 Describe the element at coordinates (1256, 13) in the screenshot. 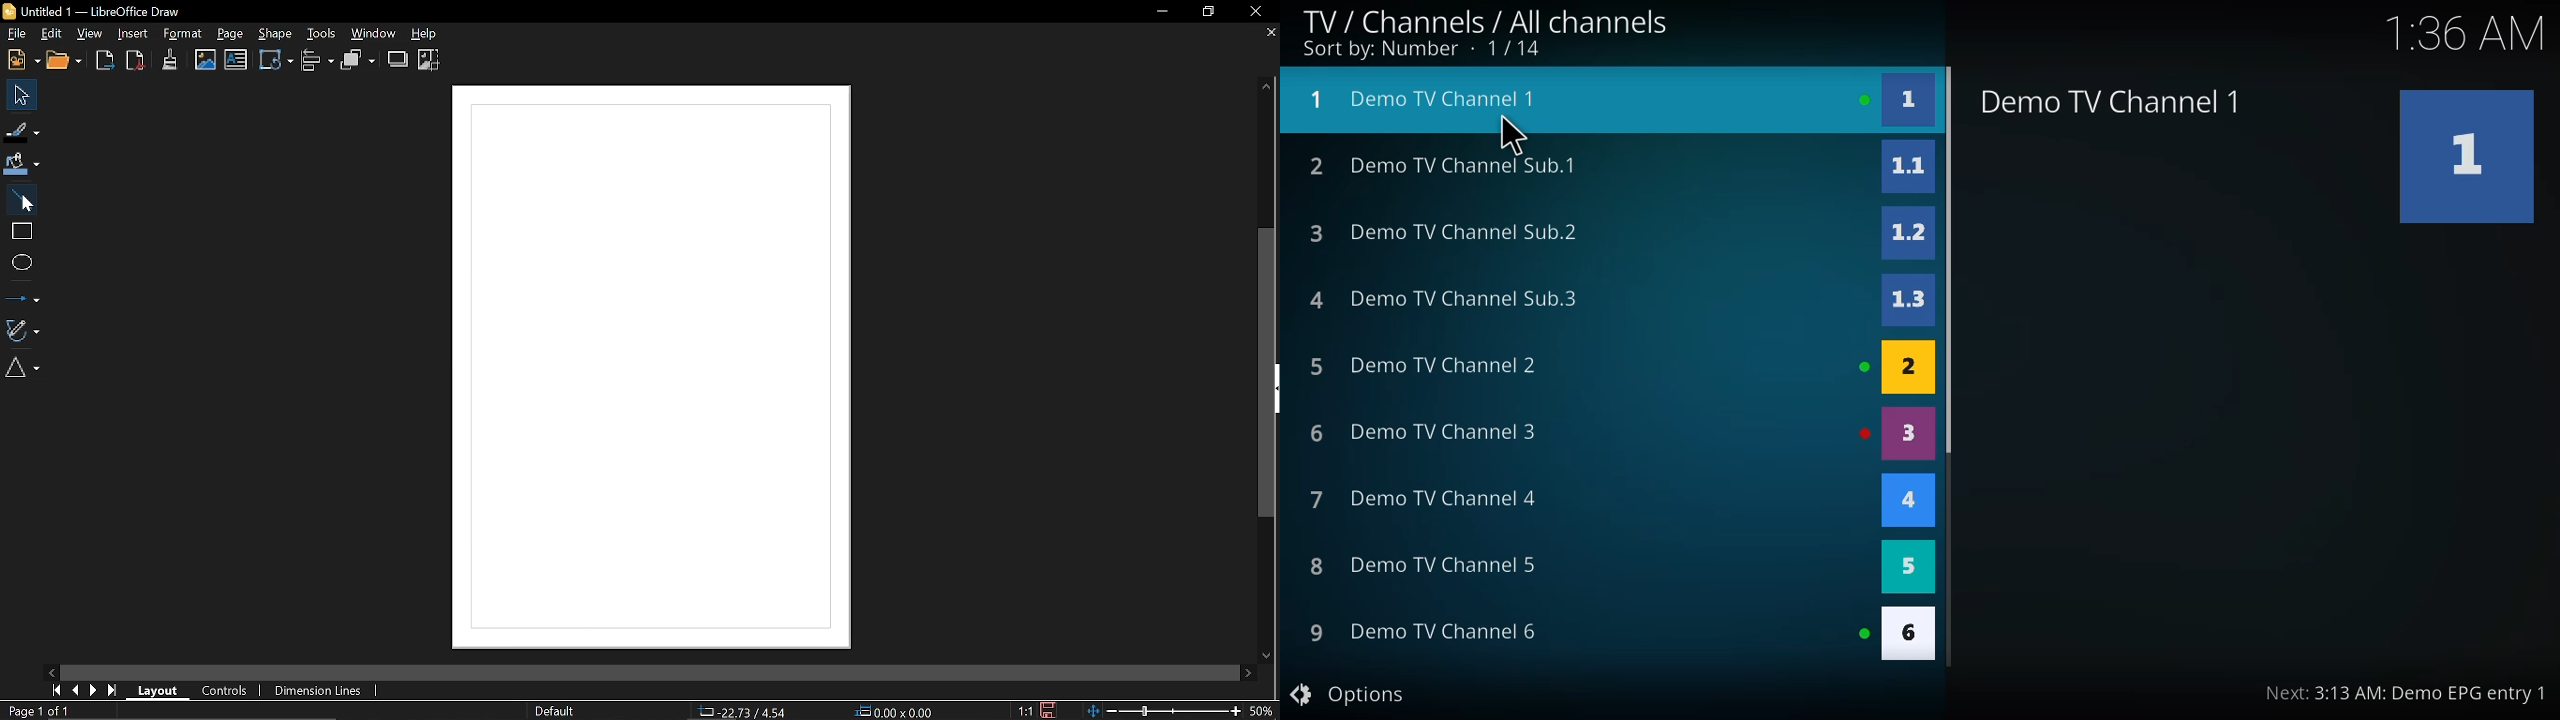

I see `Close` at that location.